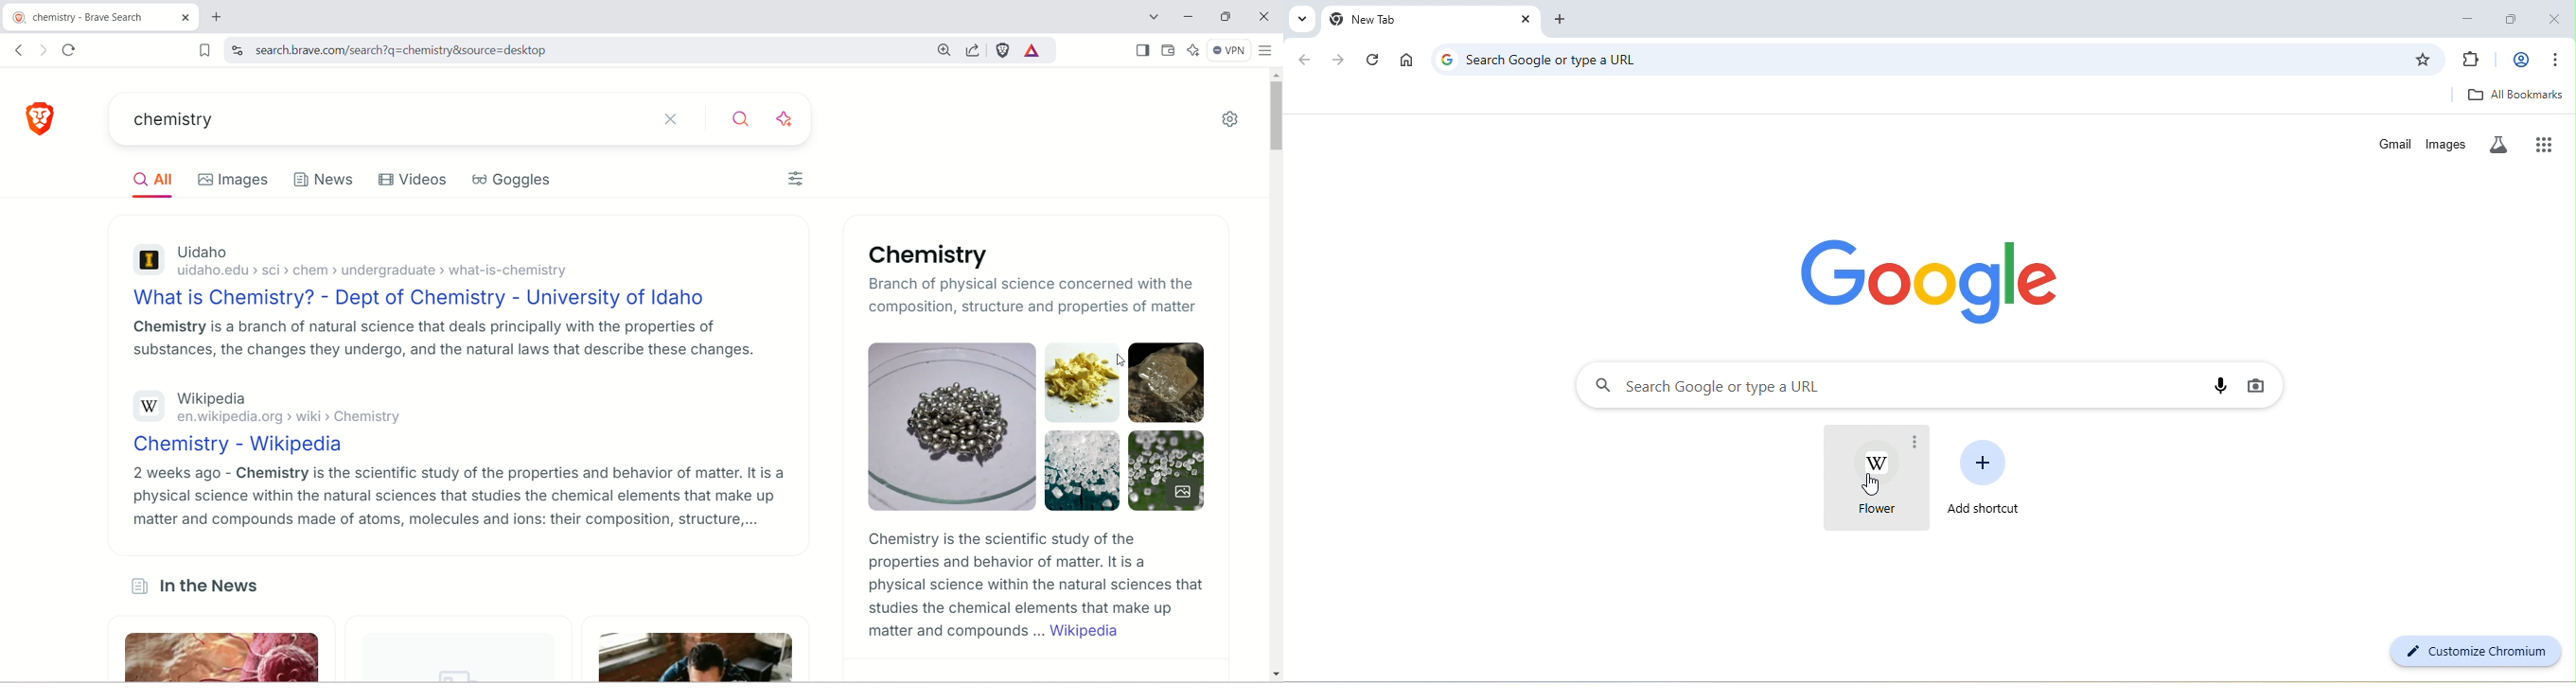 This screenshot has width=2576, height=700. Describe the element at coordinates (1142, 50) in the screenshot. I see `show sidebar` at that location.